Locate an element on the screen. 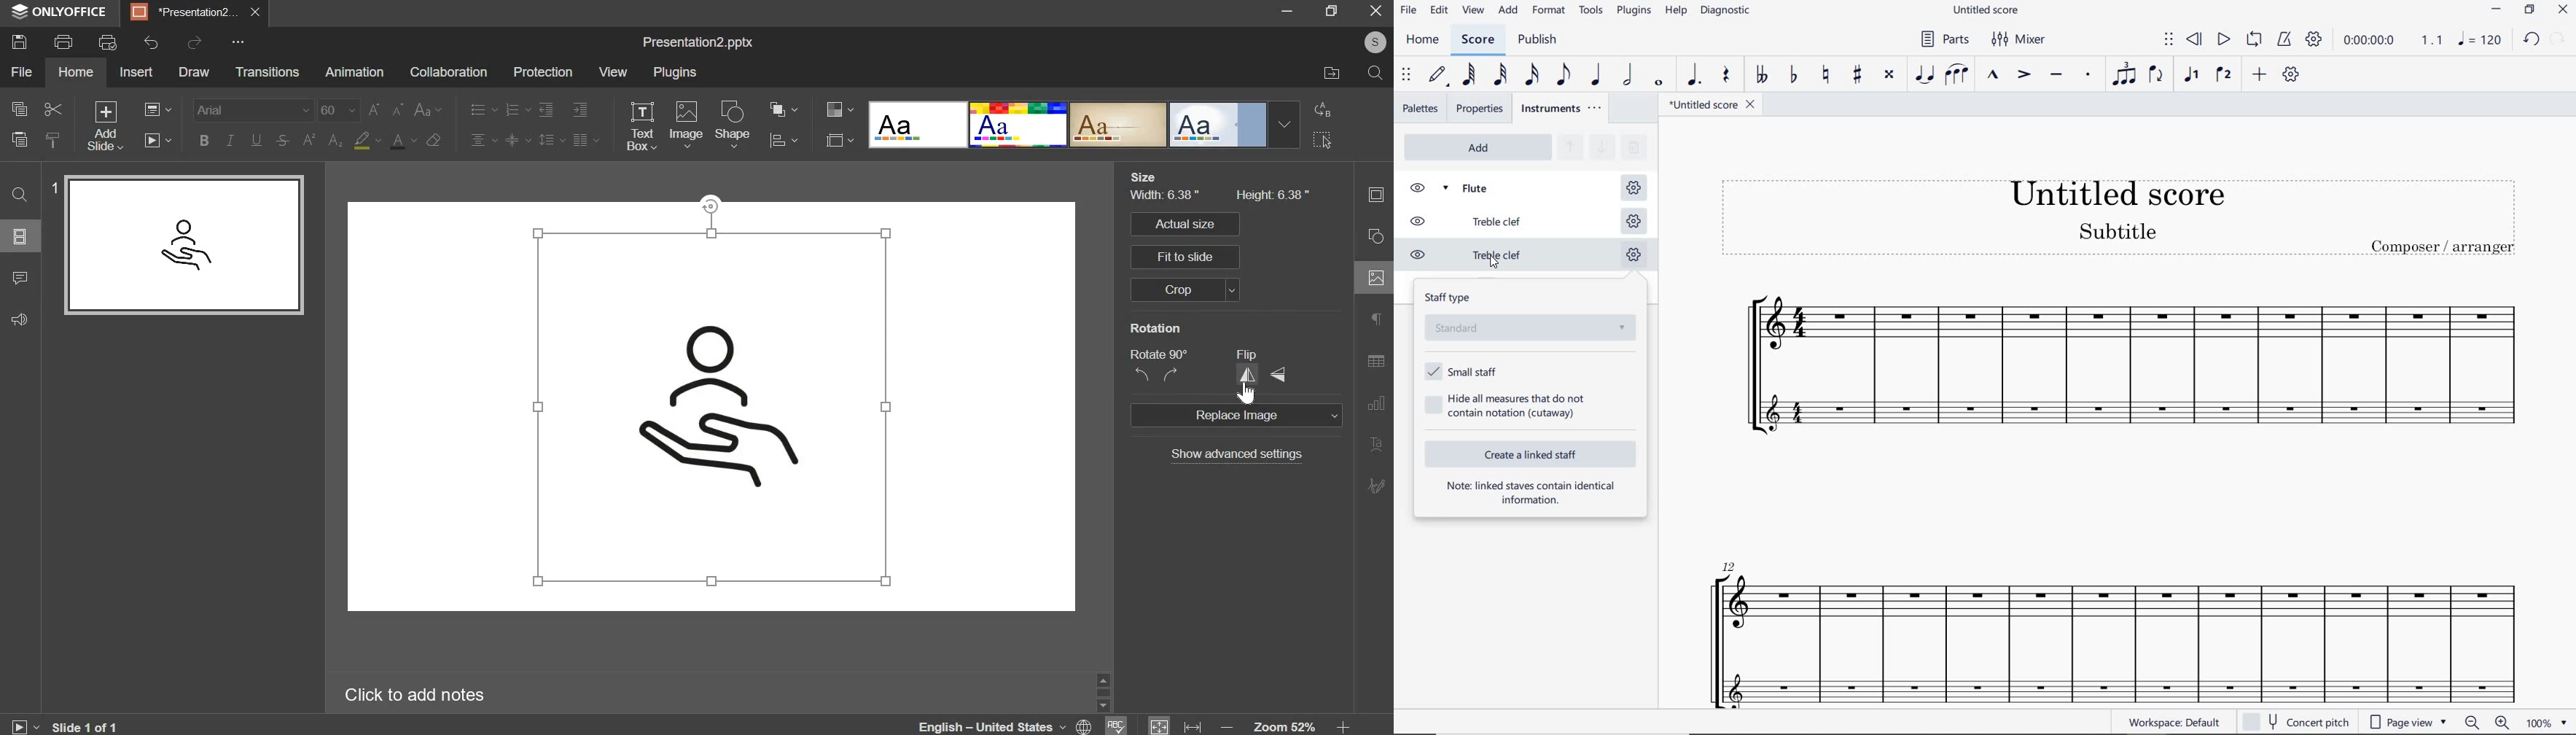 Image resolution: width=2576 pixels, height=756 pixels. fill color is located at coordinates (366, 141).